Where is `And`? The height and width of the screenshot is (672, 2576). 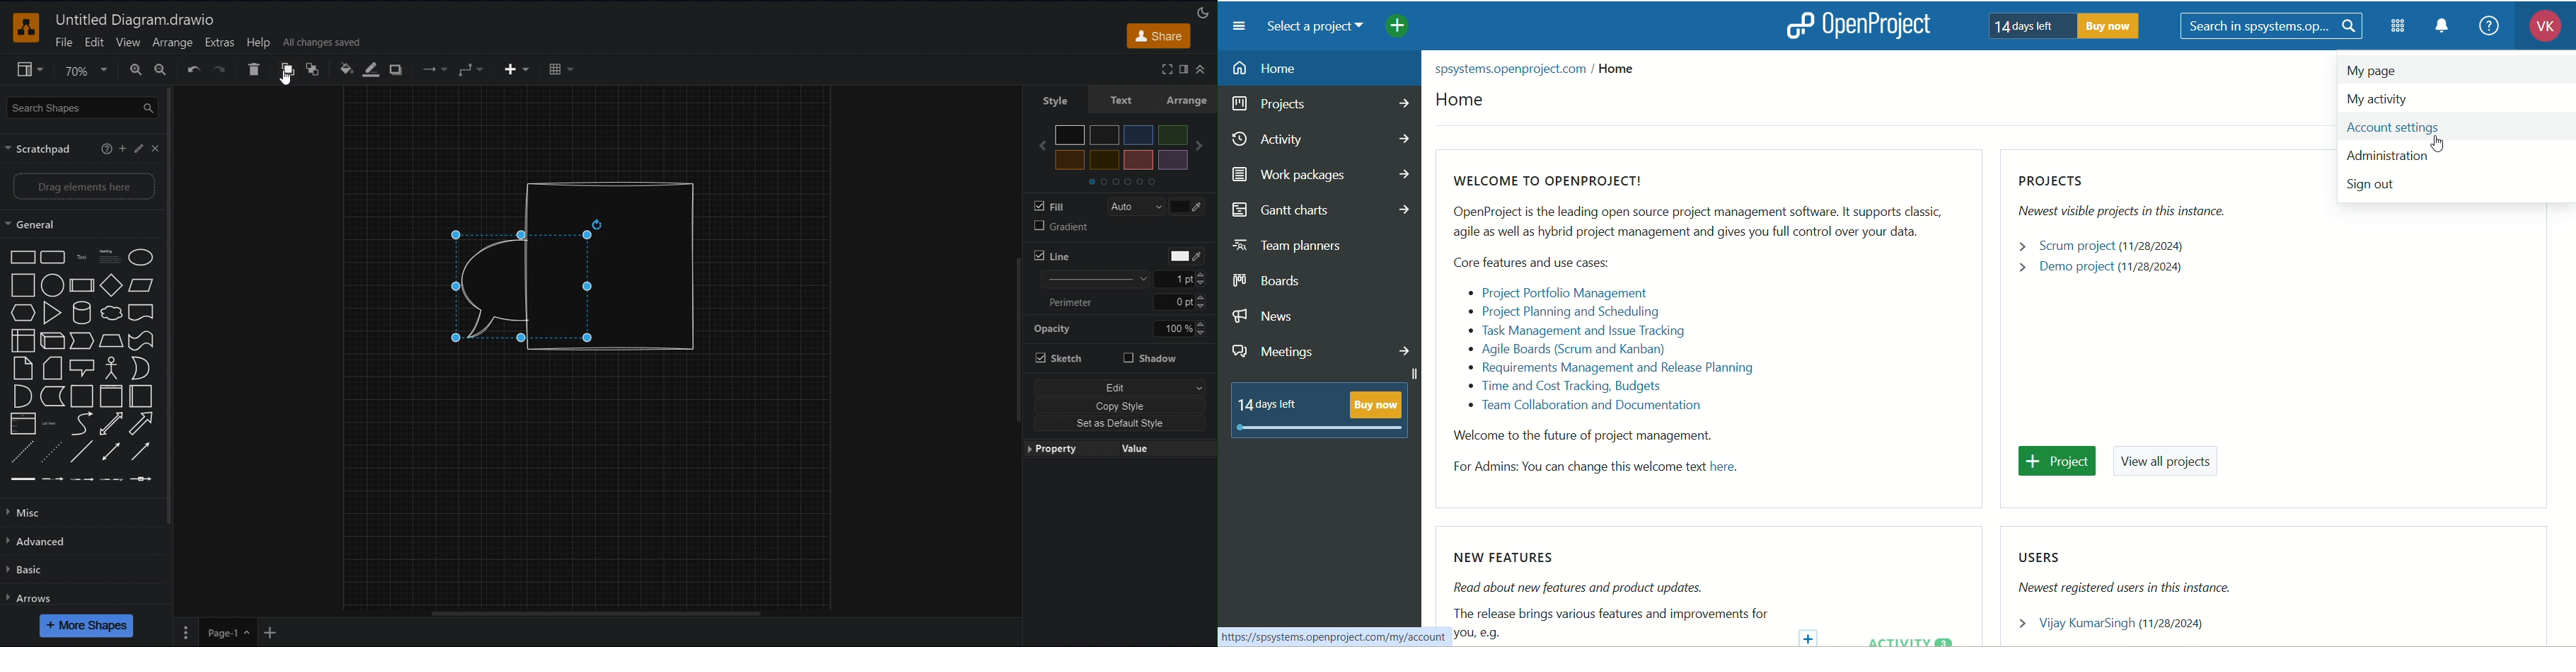
And is located at coordinates (23, 396).